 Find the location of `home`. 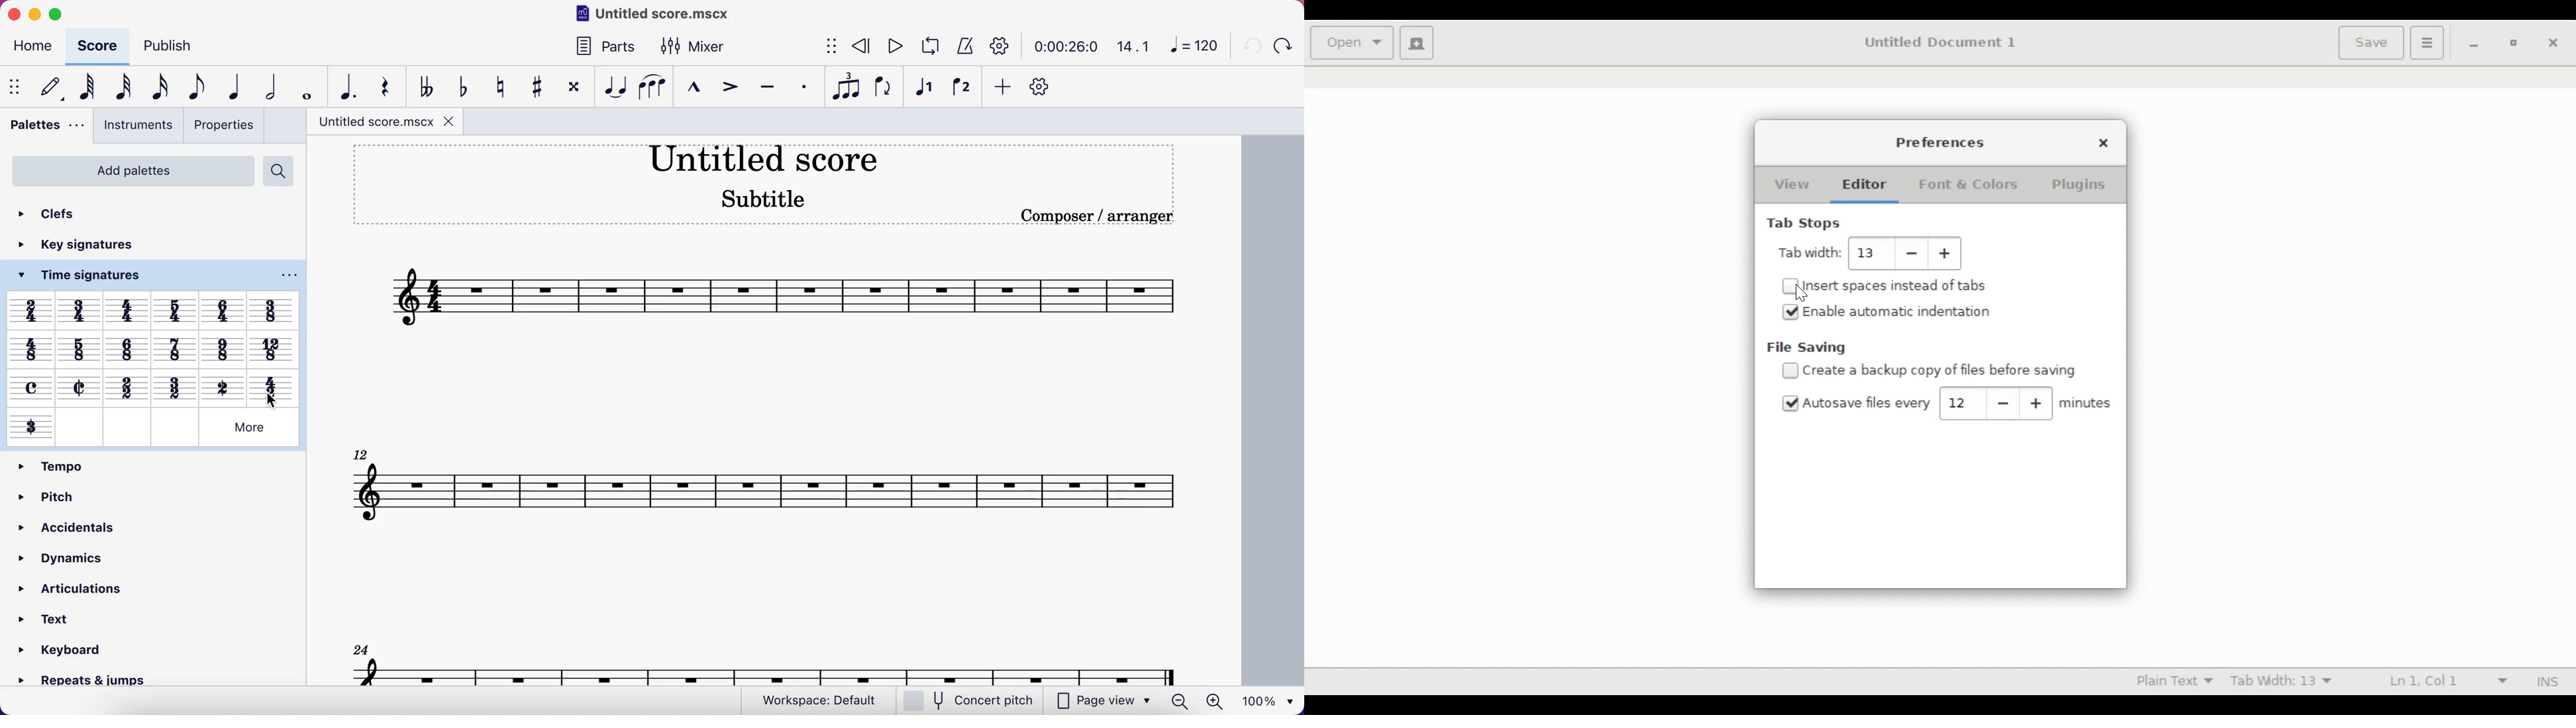

home is located at coordinates (29, 48).